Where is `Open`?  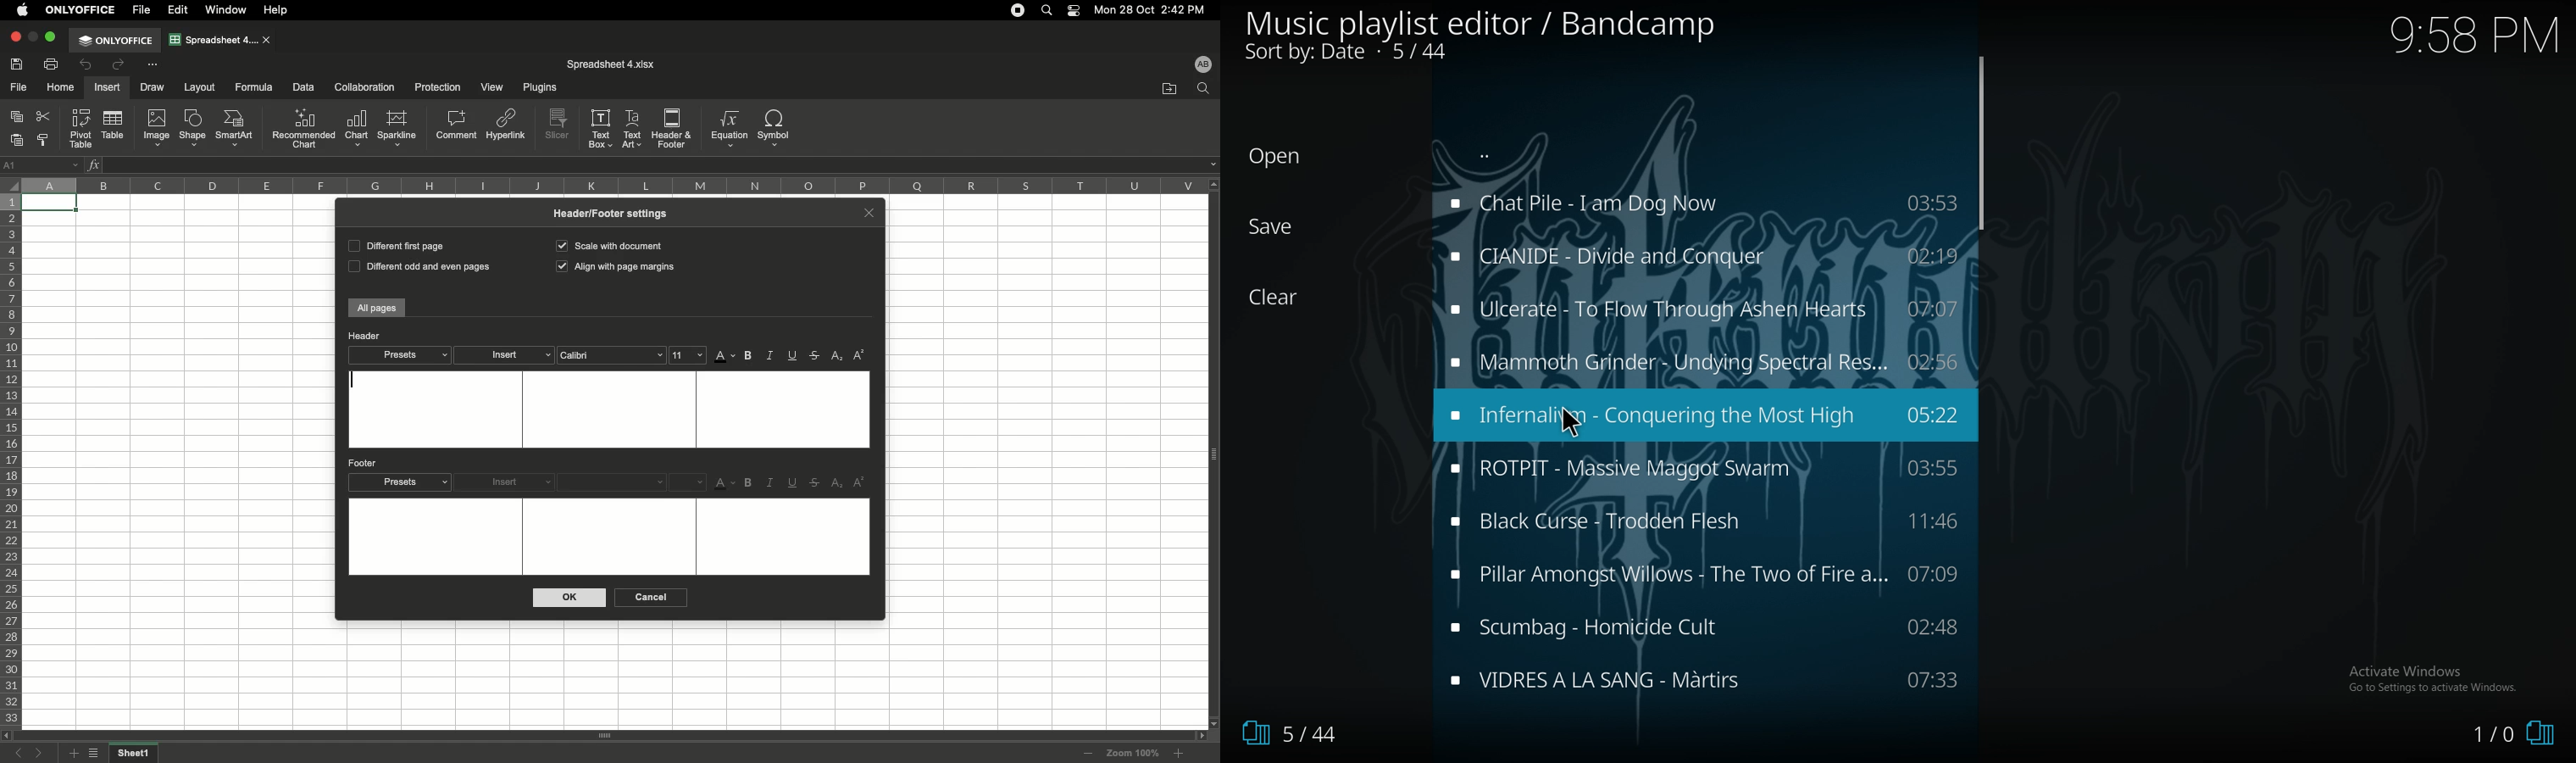
Open is located at coordinates (1275, 157).